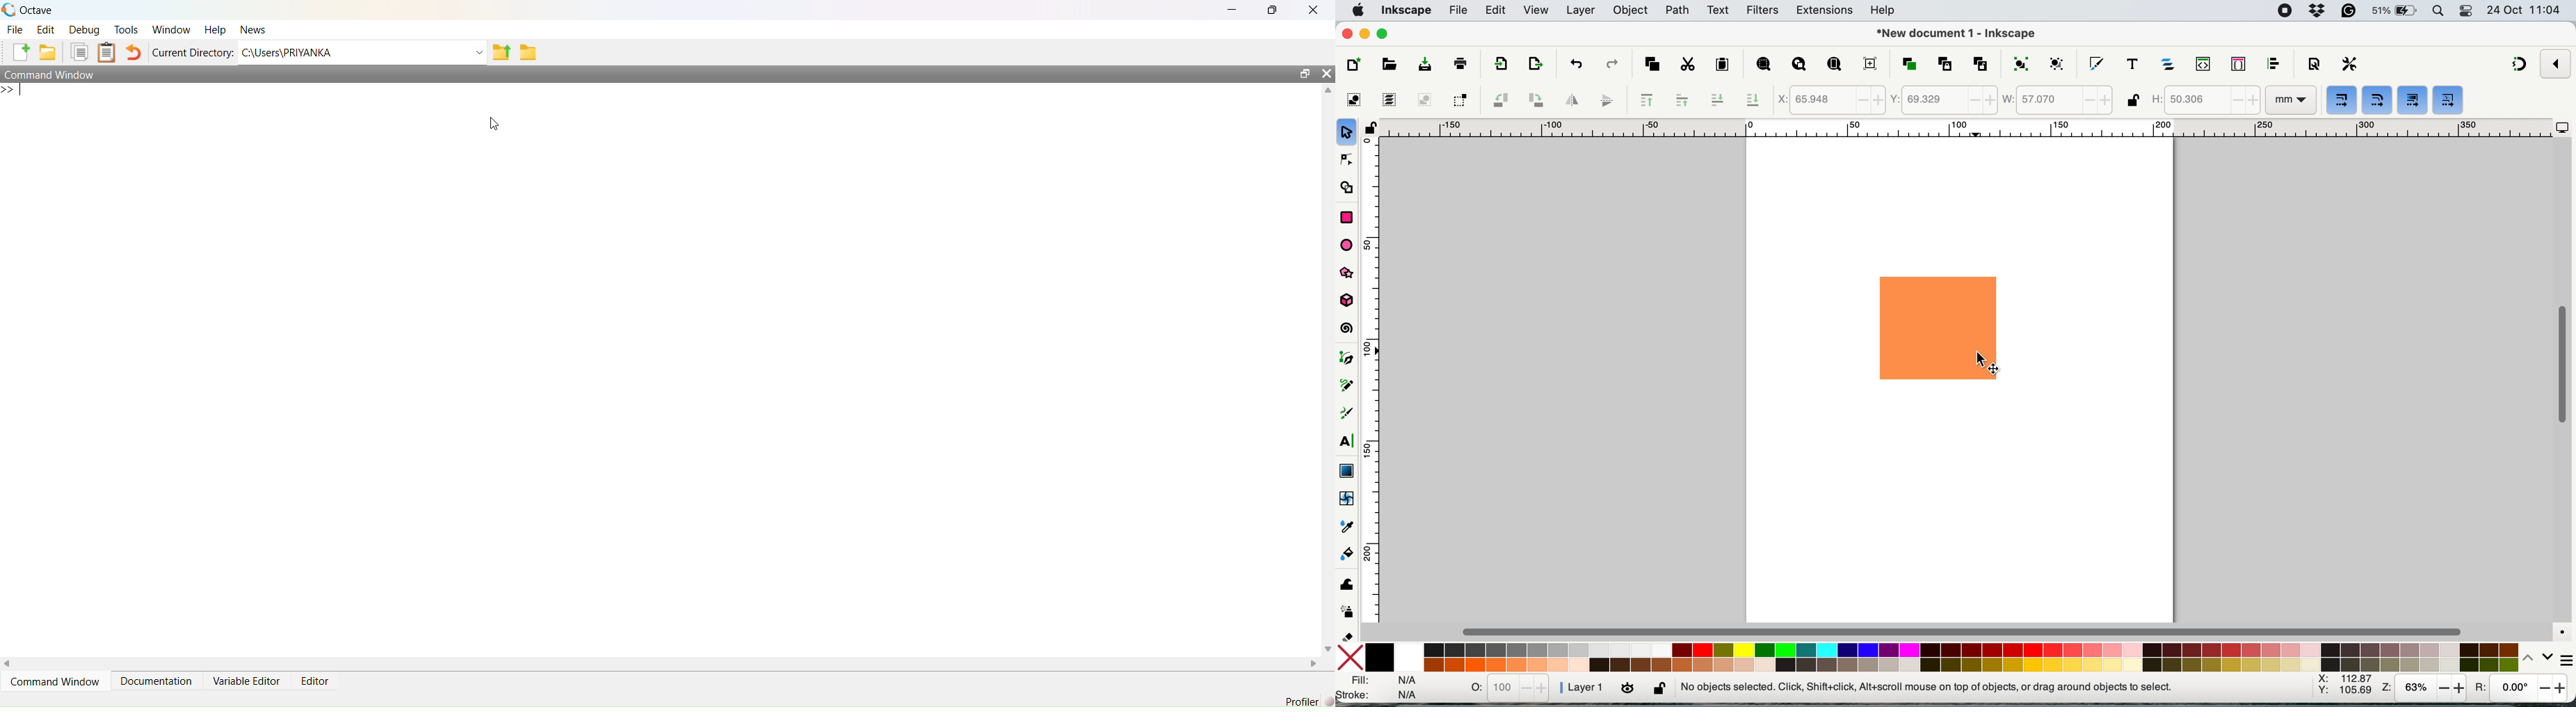 This screenshot has width=2576, height=728. I want to click on spiral tool, so click(1348, 329).